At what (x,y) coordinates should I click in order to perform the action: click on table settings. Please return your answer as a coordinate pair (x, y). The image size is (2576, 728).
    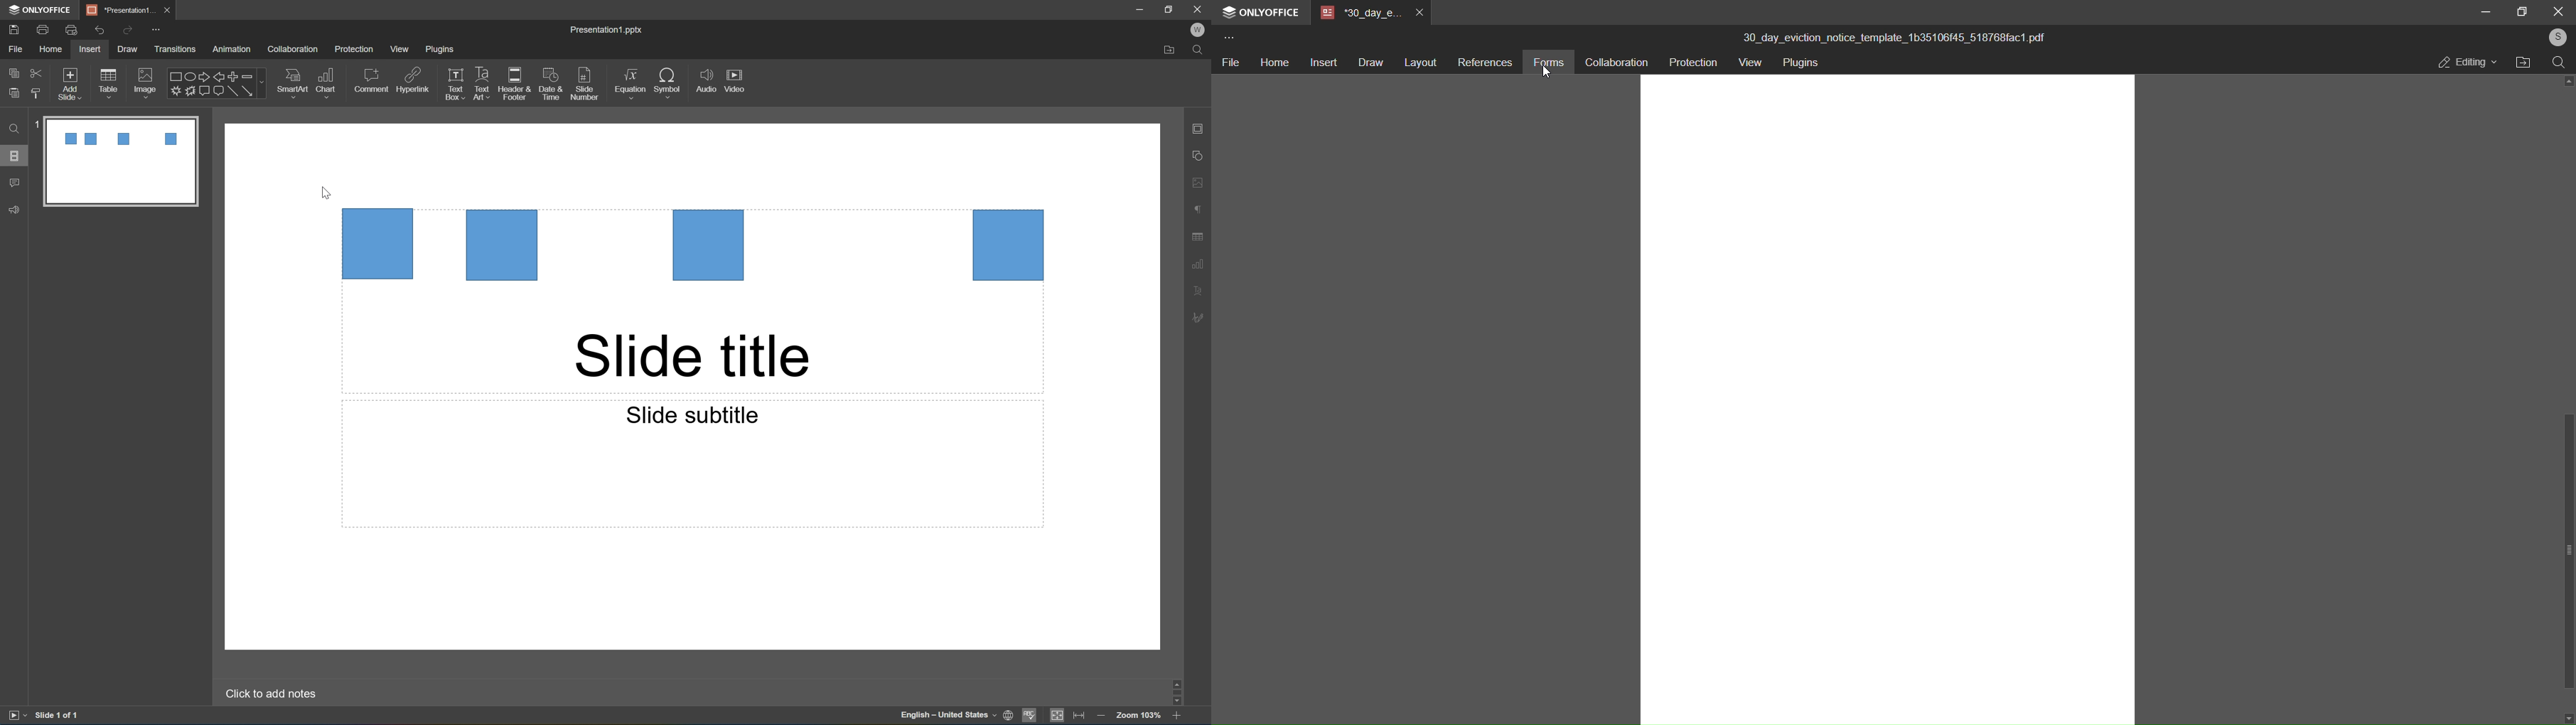
    Looking at the image, I should click on (1199, 235).